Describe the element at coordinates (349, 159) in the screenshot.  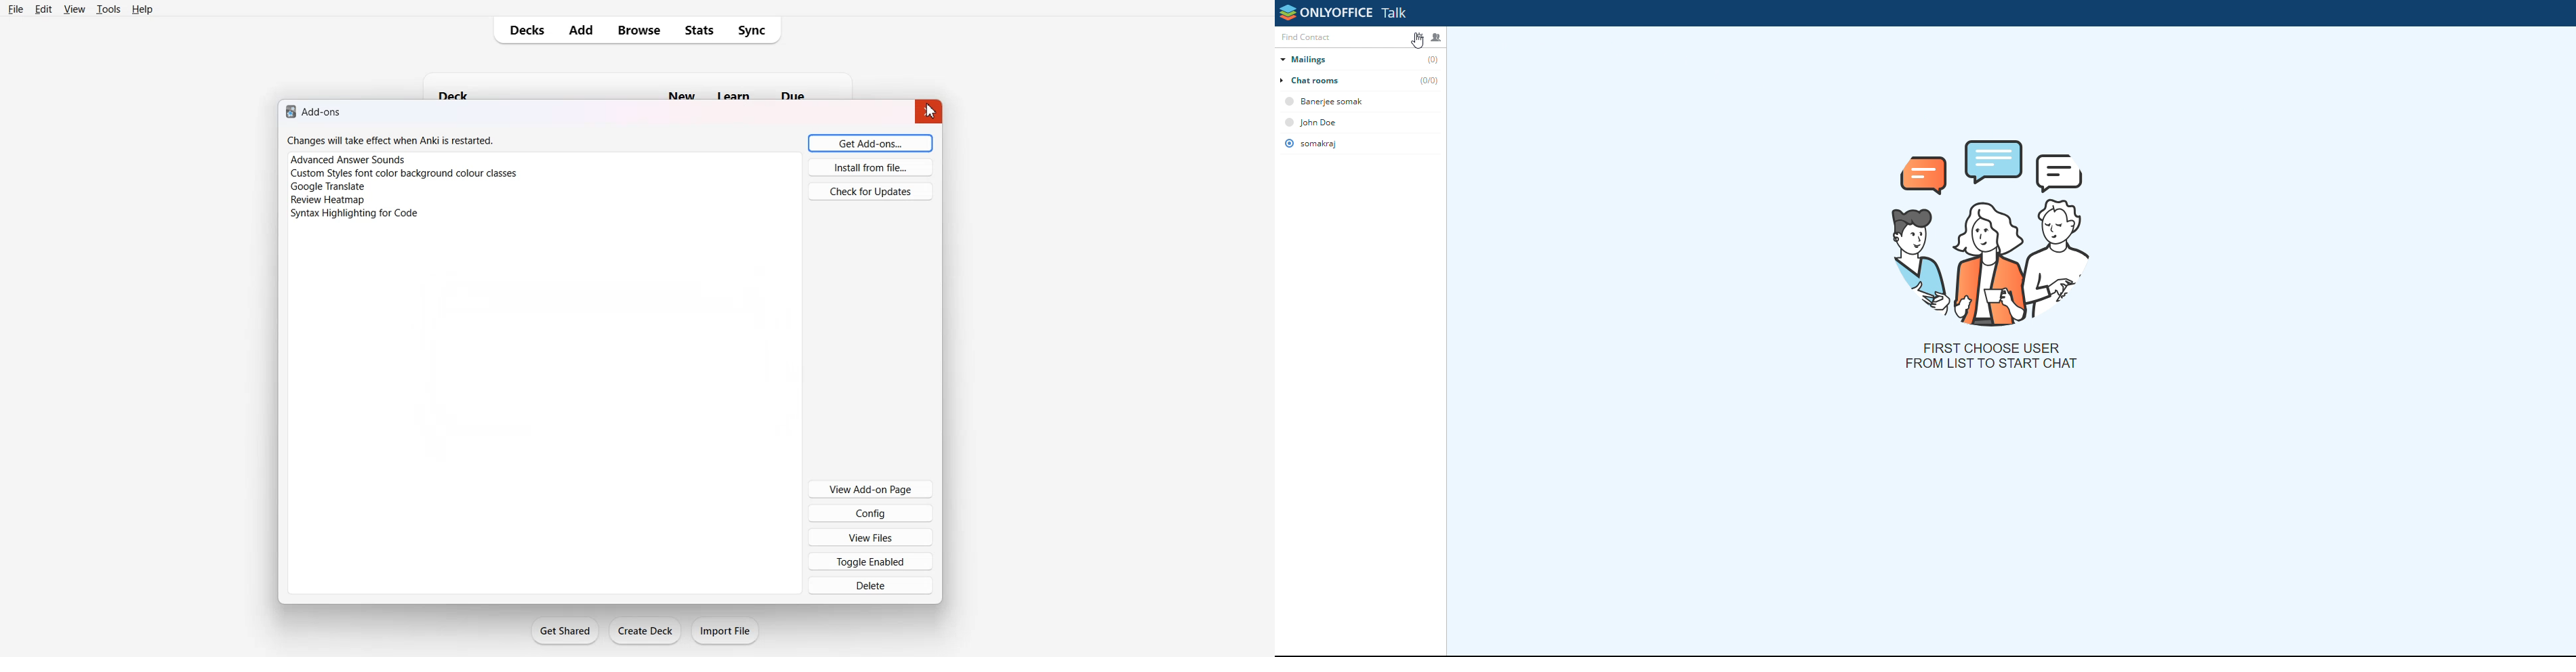
I see `advanced answer sounds` at that location.